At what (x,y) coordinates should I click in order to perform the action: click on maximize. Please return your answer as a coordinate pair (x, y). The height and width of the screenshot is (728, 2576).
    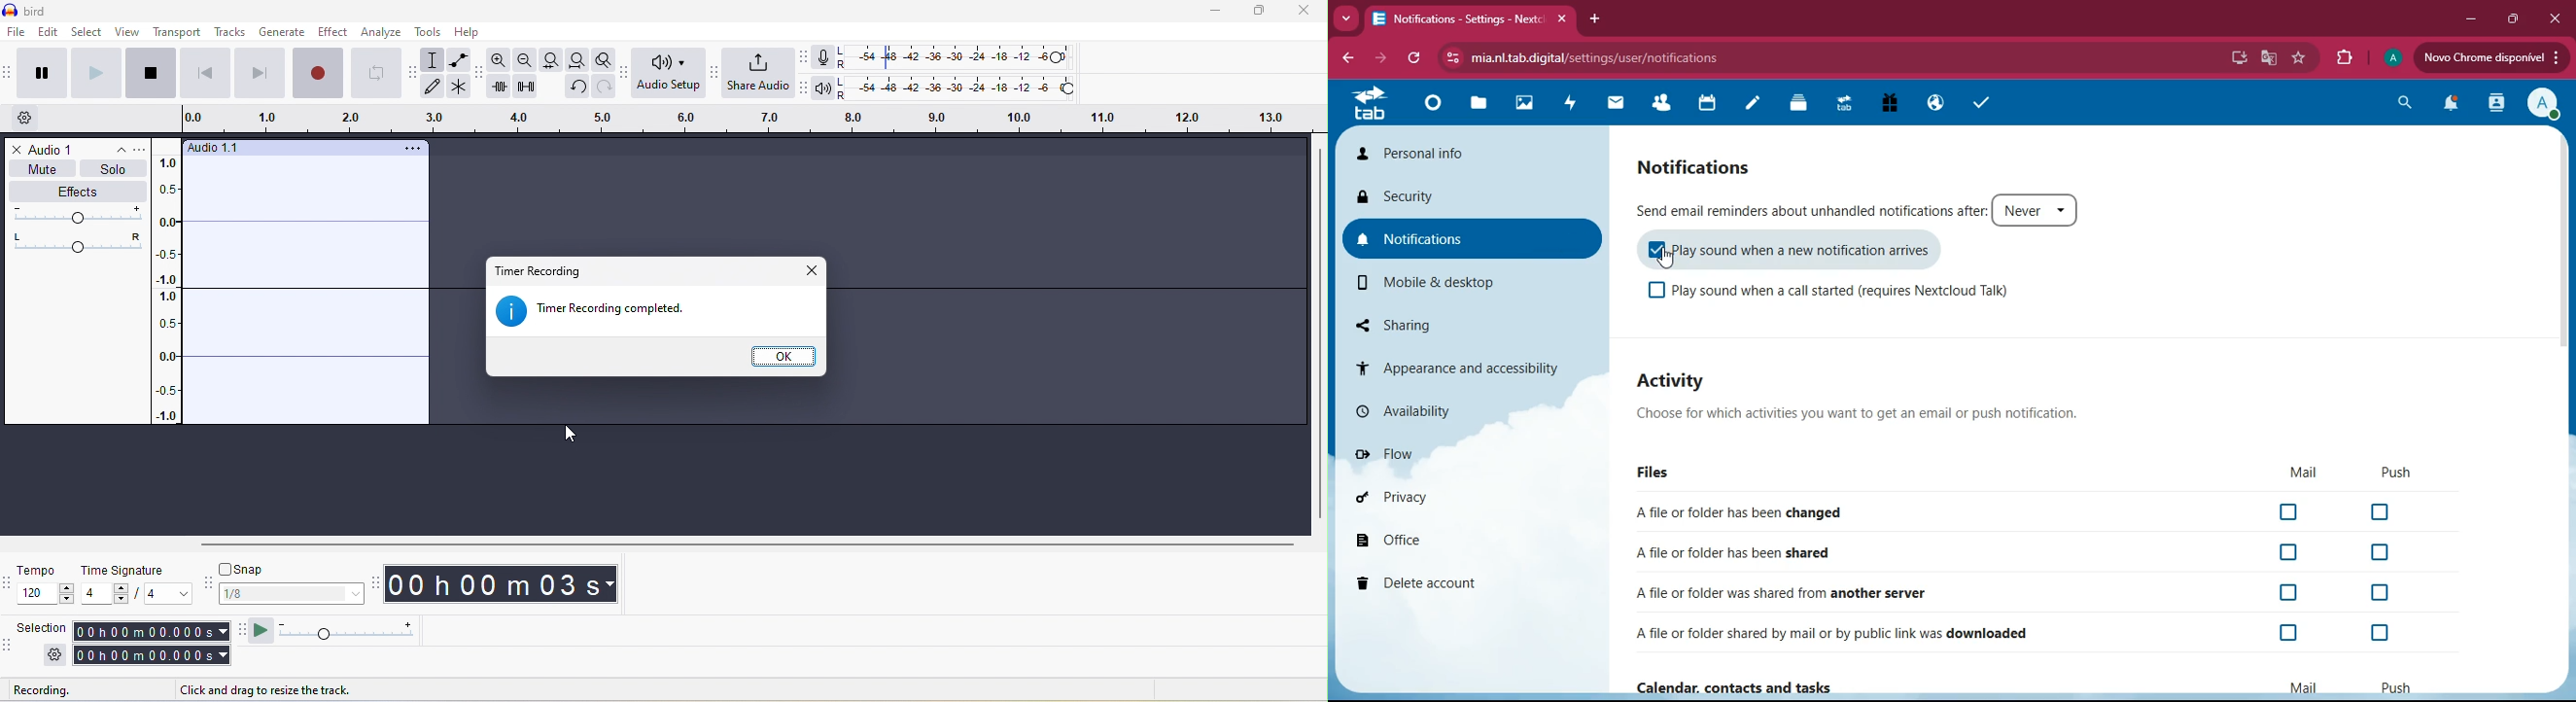
    Looking at the image, I should click on (2509, 19).